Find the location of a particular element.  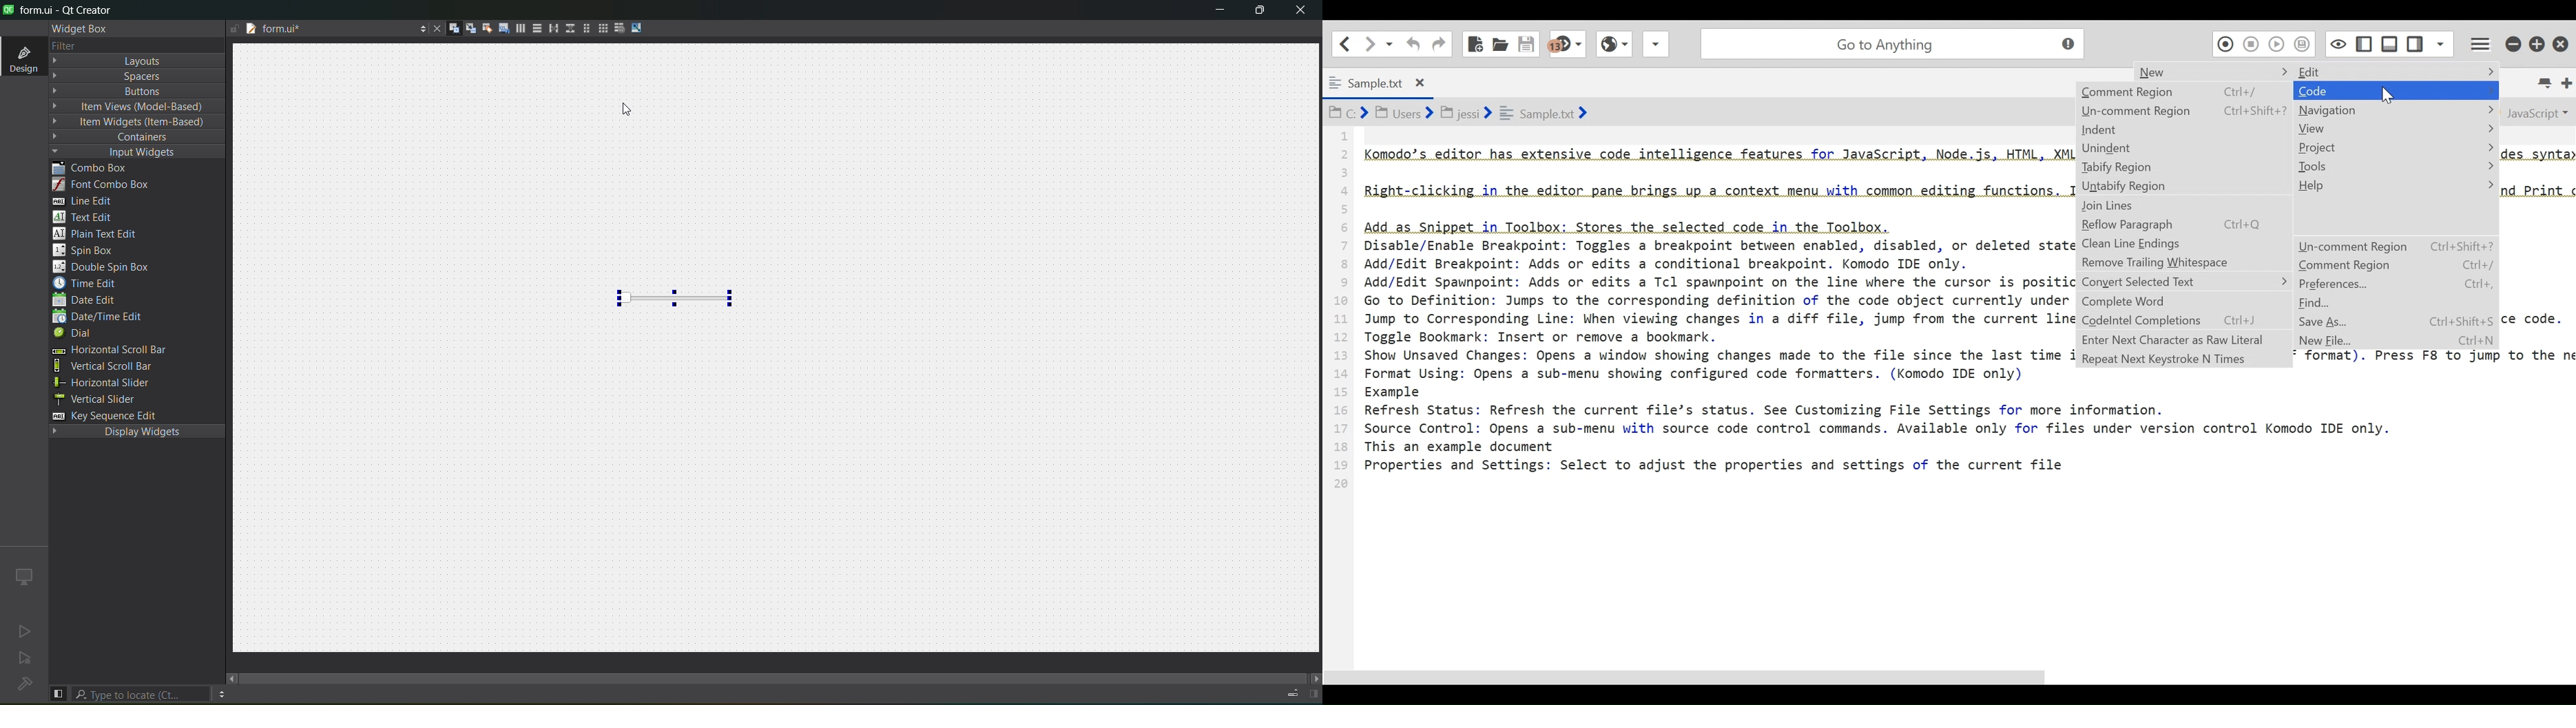

filter is located at coordinates (61, 45).